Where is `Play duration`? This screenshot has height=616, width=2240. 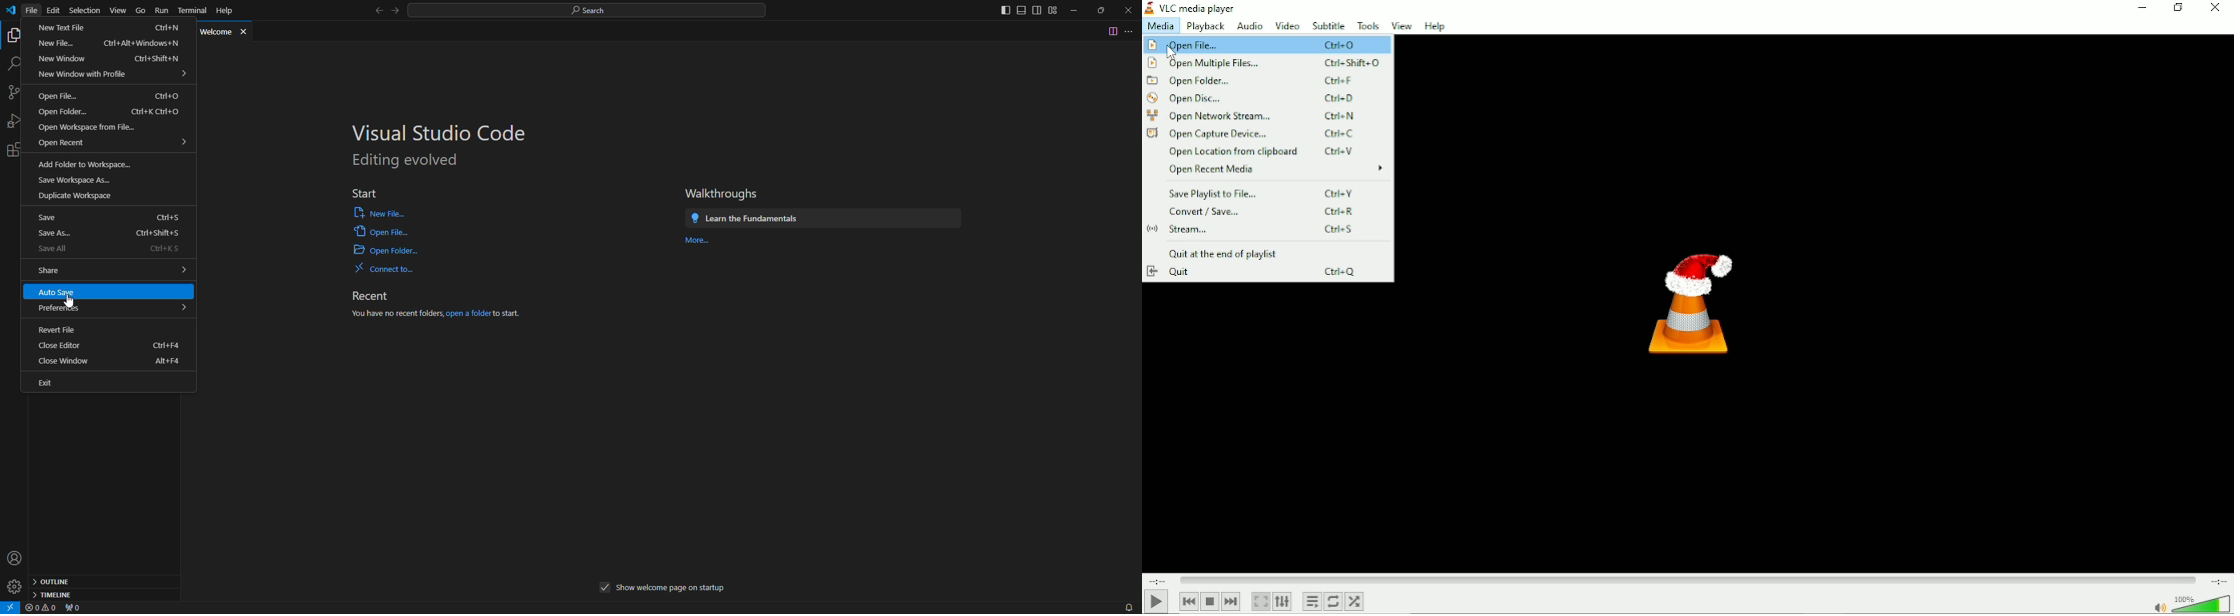 Play duration is located at coordinates (1687, 580).